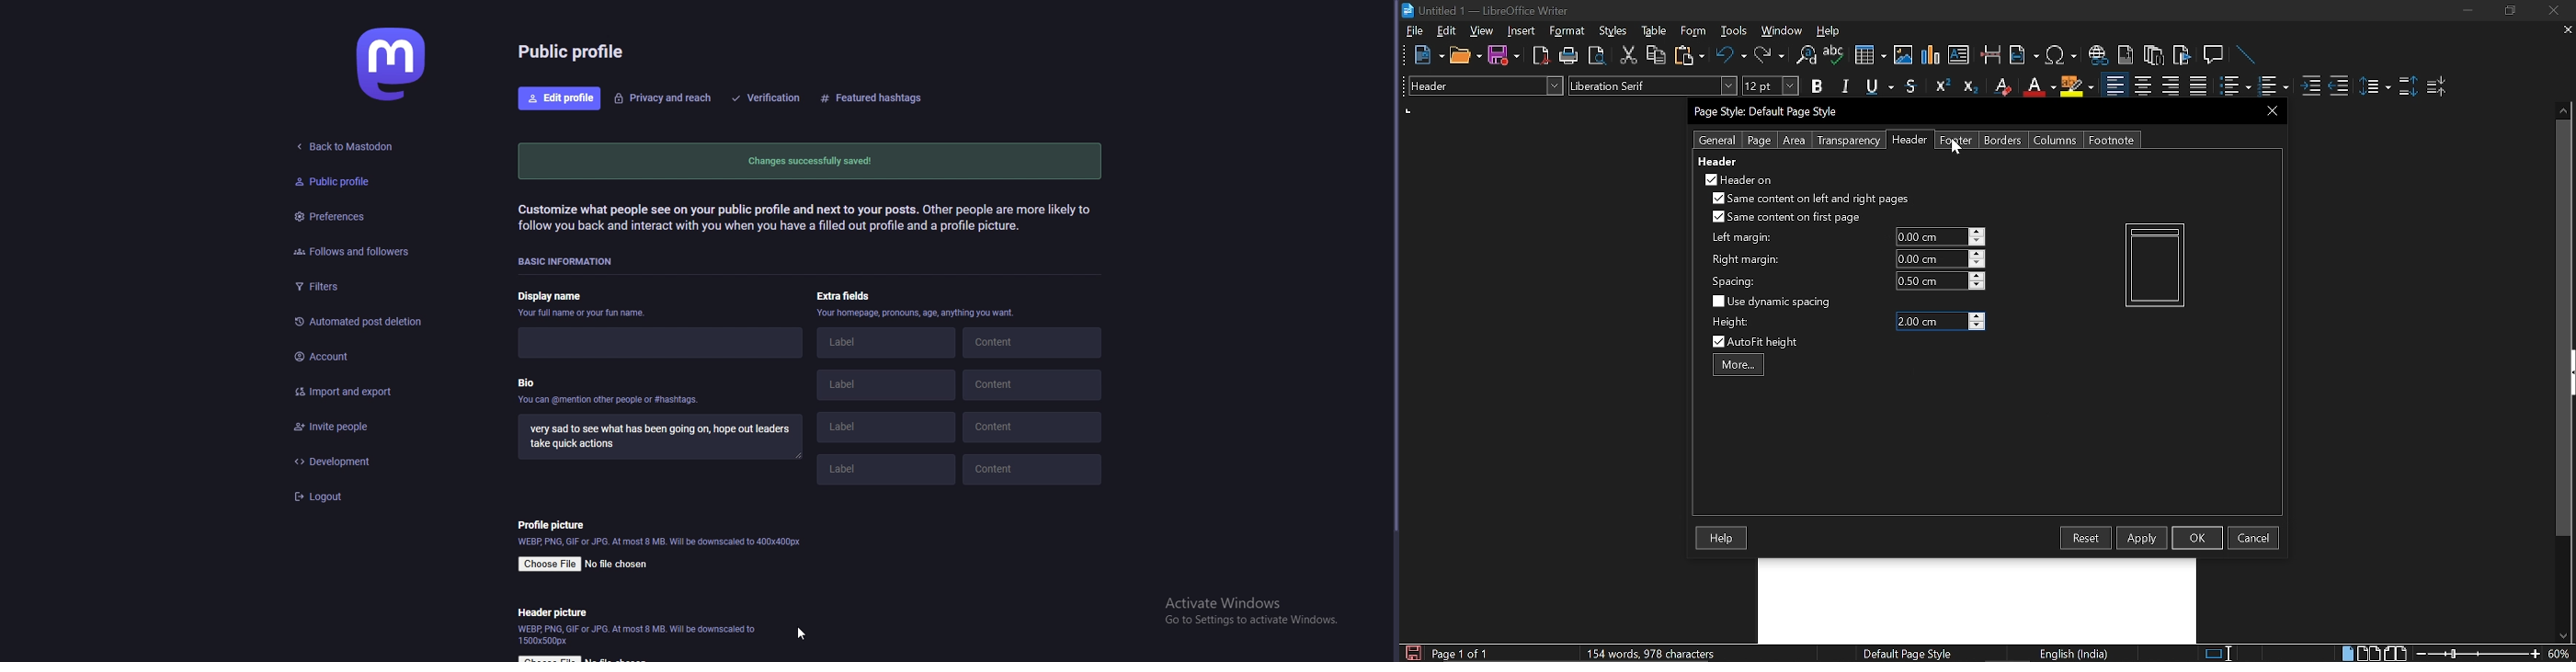  What do you see at coordinates (2004, 140) in the screenshot?
I see `Borders` at bounding box center [2004, 140].